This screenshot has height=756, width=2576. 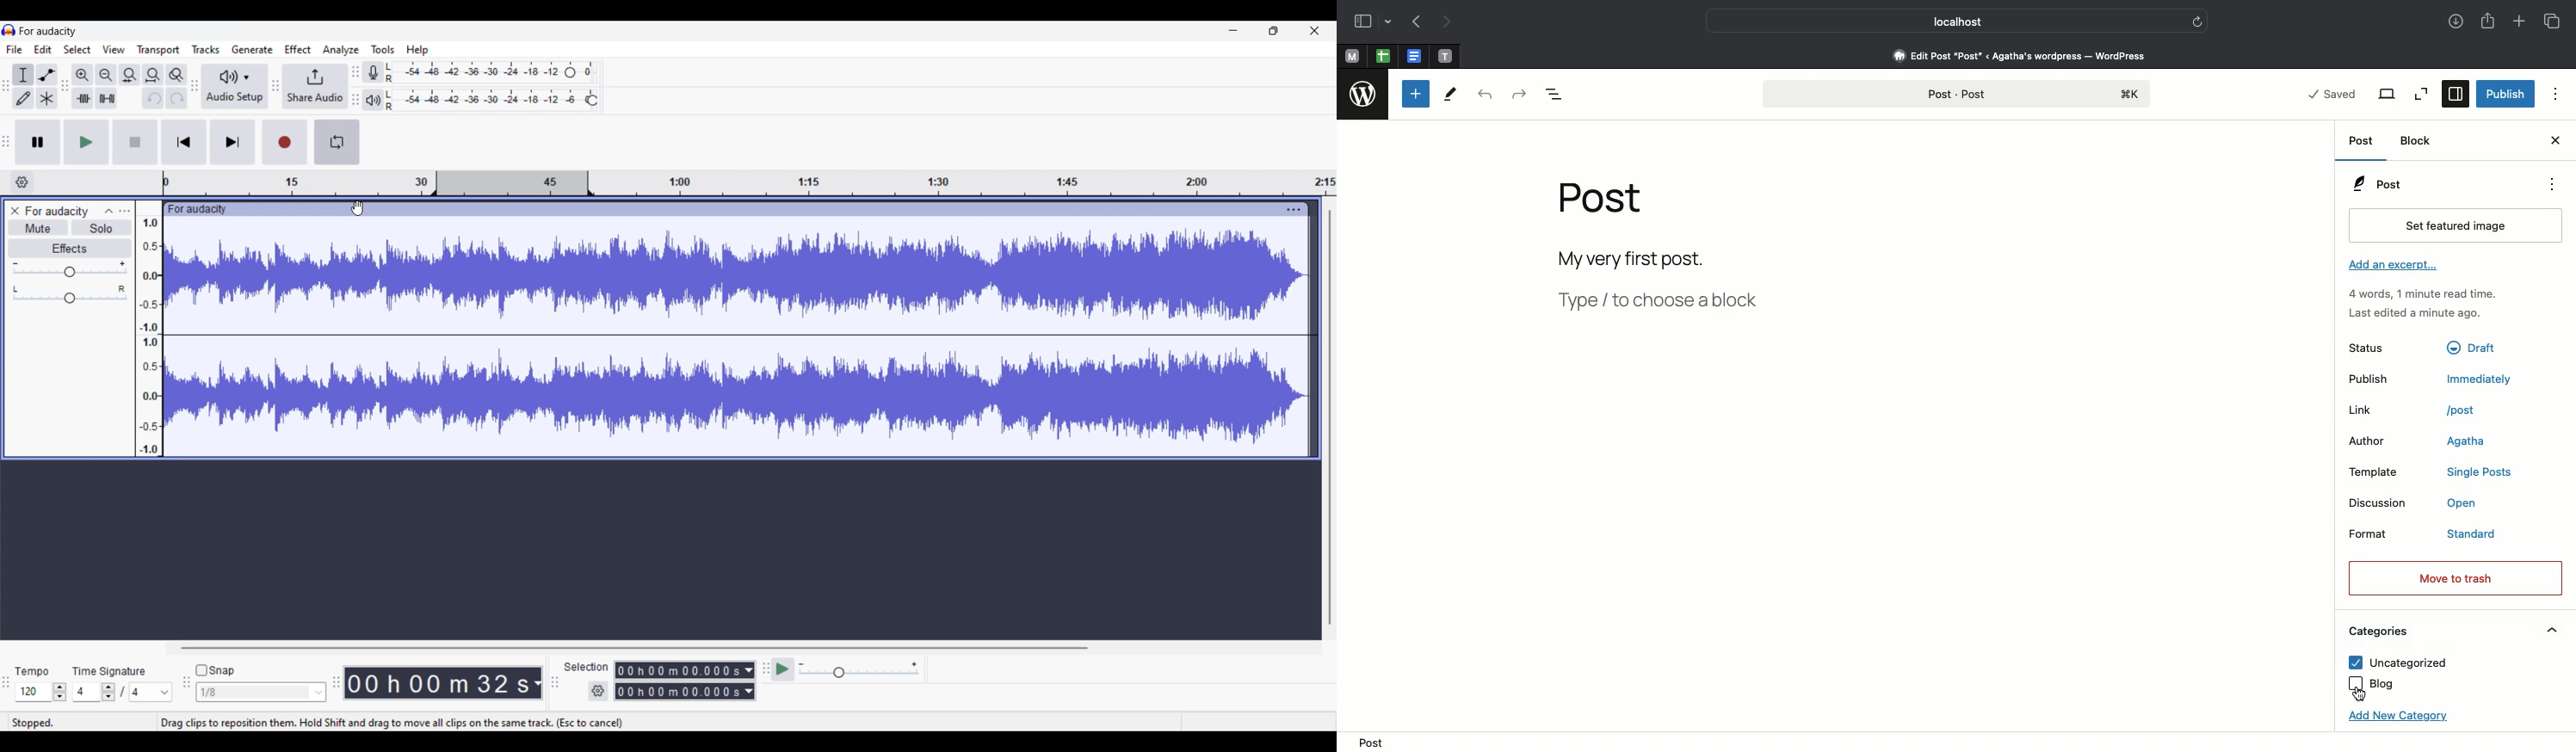 I want to click on Effects, so click(x=70, y=249).